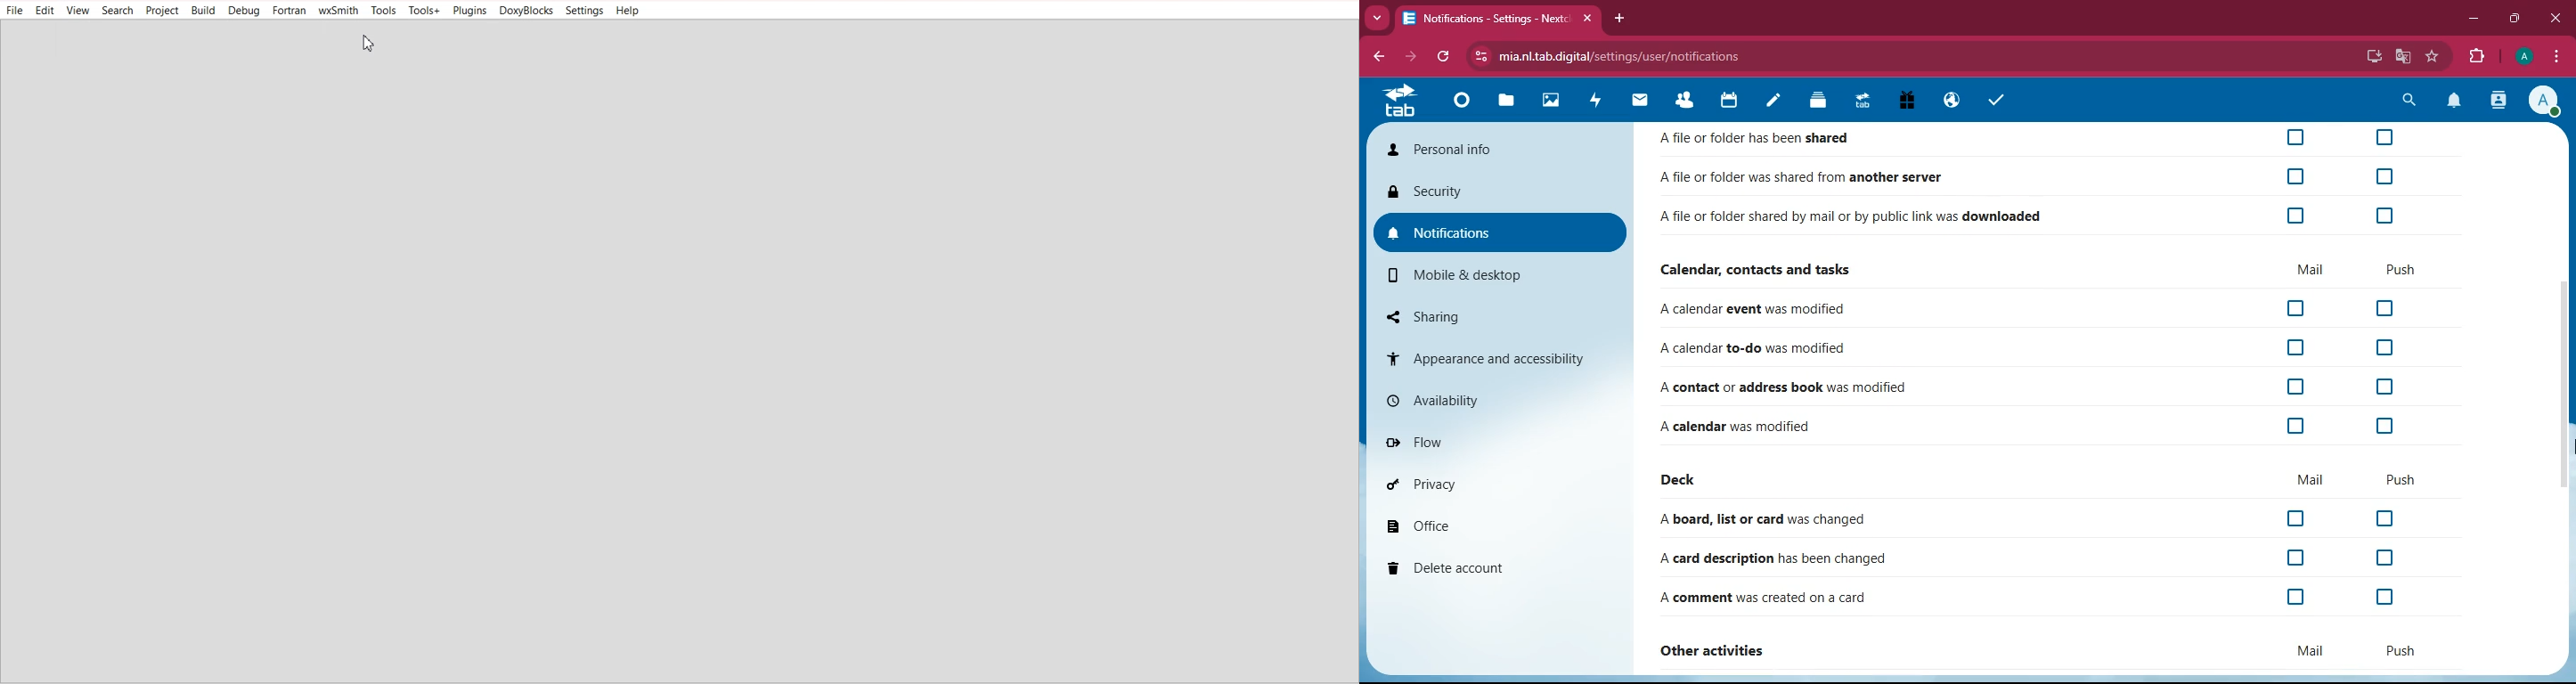 This screenshot has height=700, width=2576. What do you see at coordinates (2384, 214) in the screenshot?
I see `off` at bounding box center [2384, 214].